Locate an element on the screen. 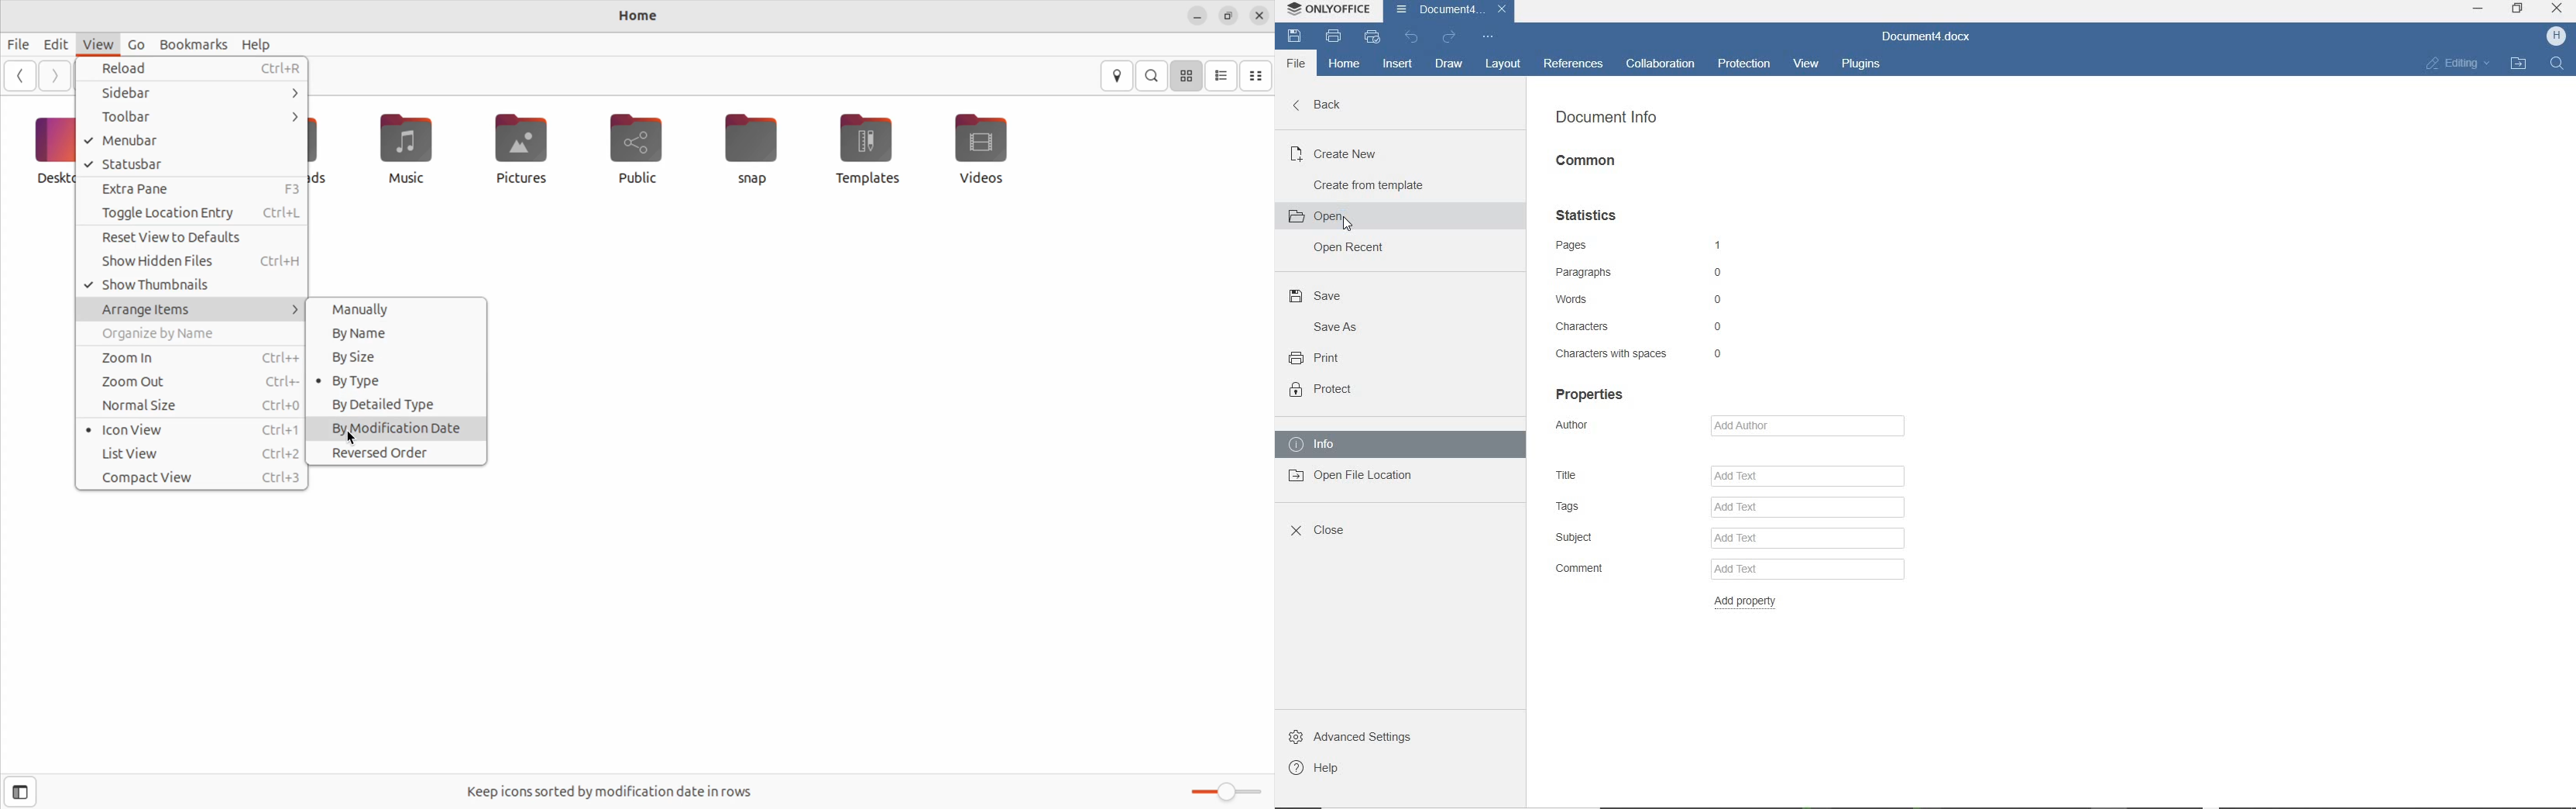  open  file location is located at coordinates (1355, 474).